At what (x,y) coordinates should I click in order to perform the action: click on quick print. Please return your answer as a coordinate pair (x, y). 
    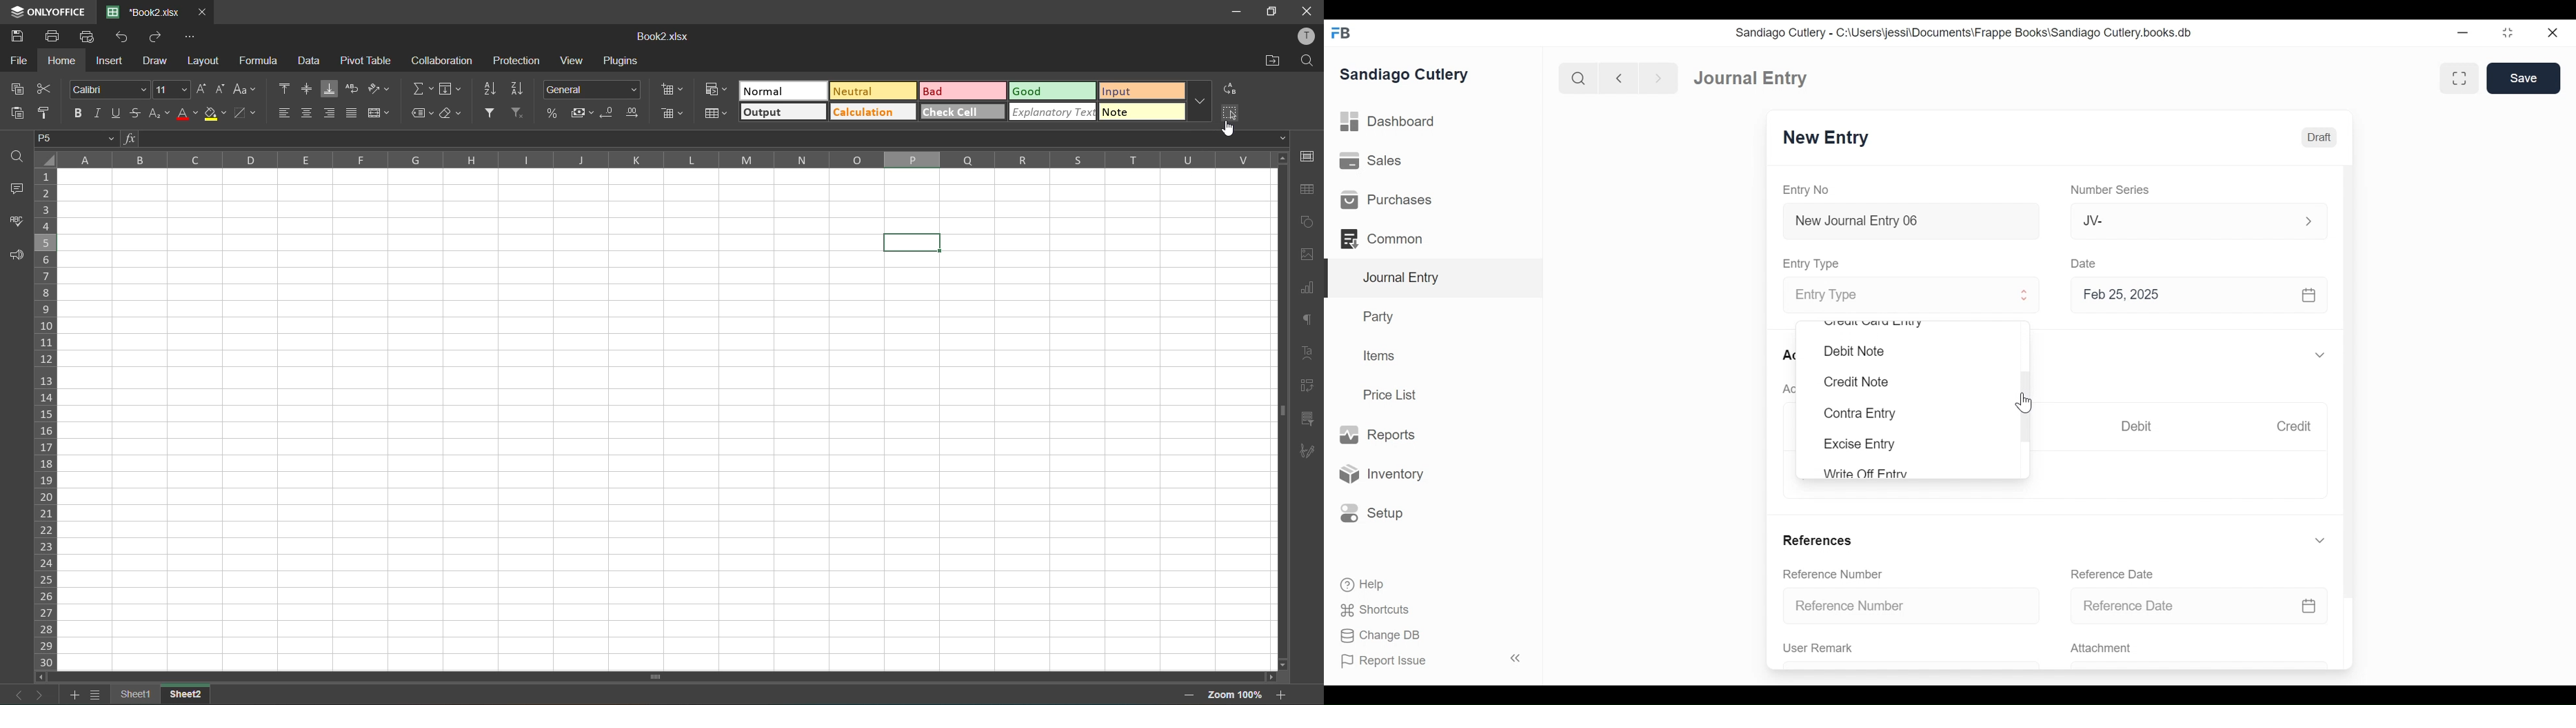
    Looking at the image, I should click on (86, 38).